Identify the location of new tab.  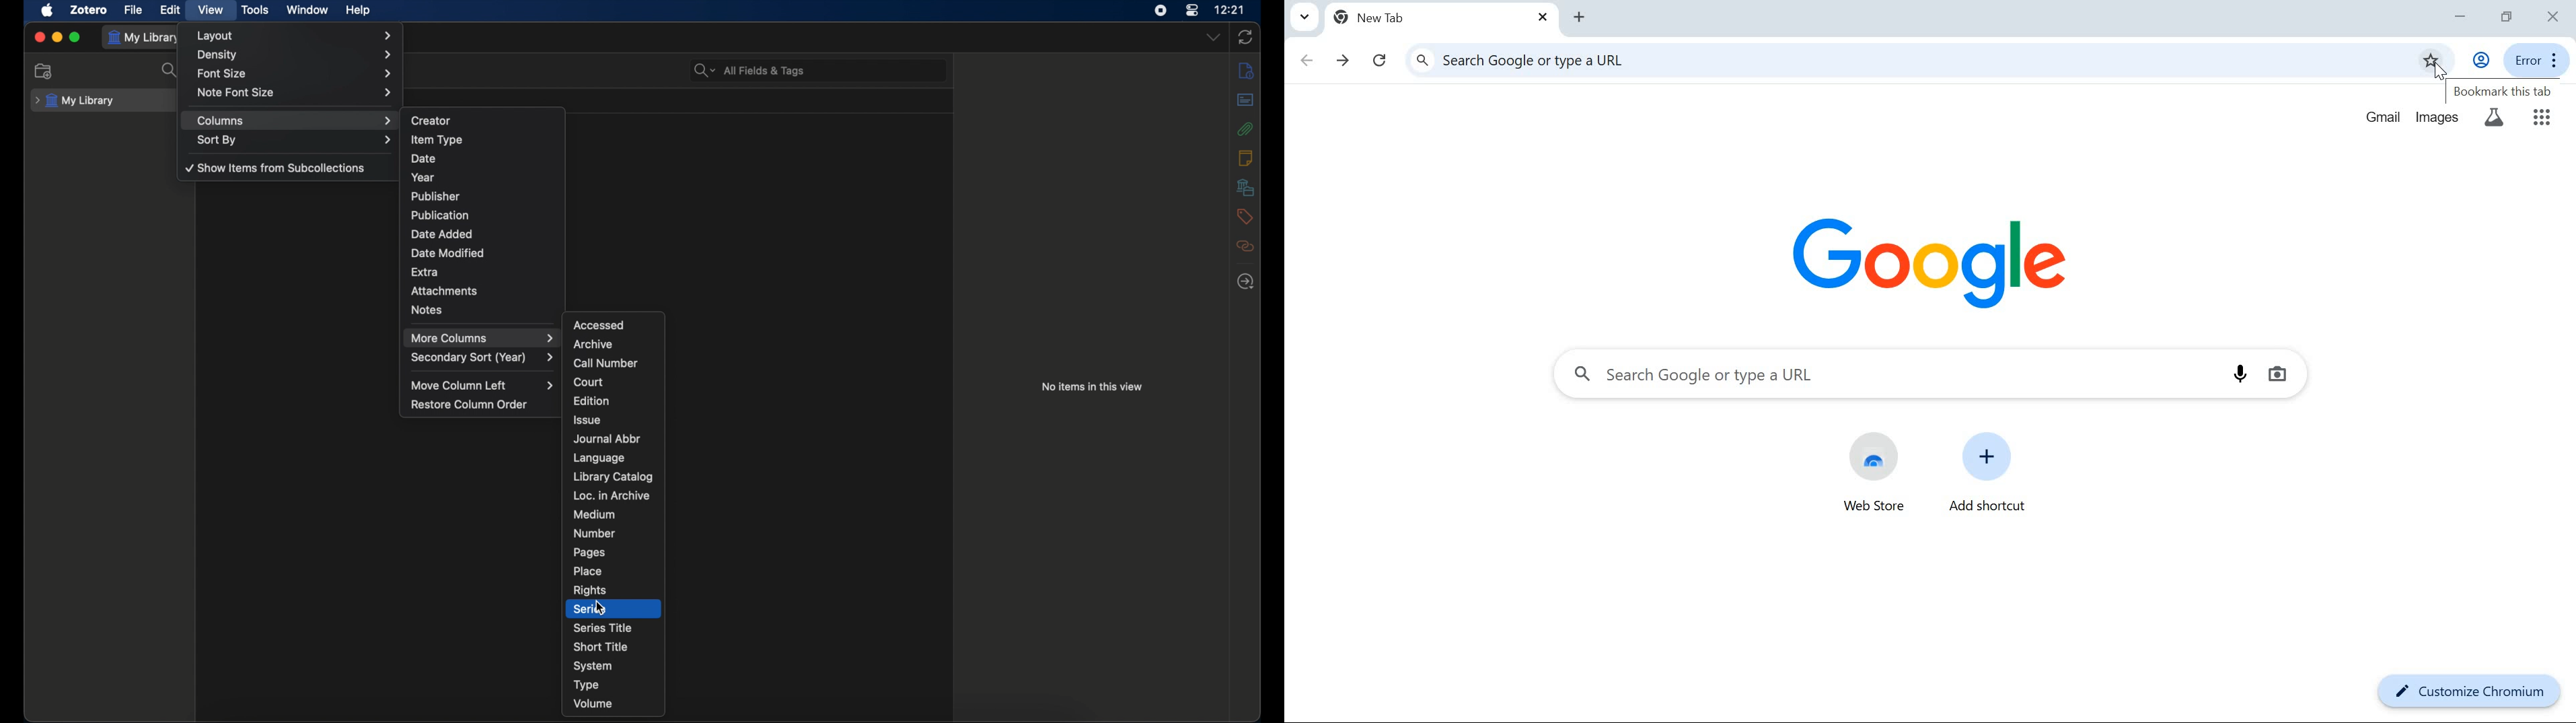
(1578, 17).